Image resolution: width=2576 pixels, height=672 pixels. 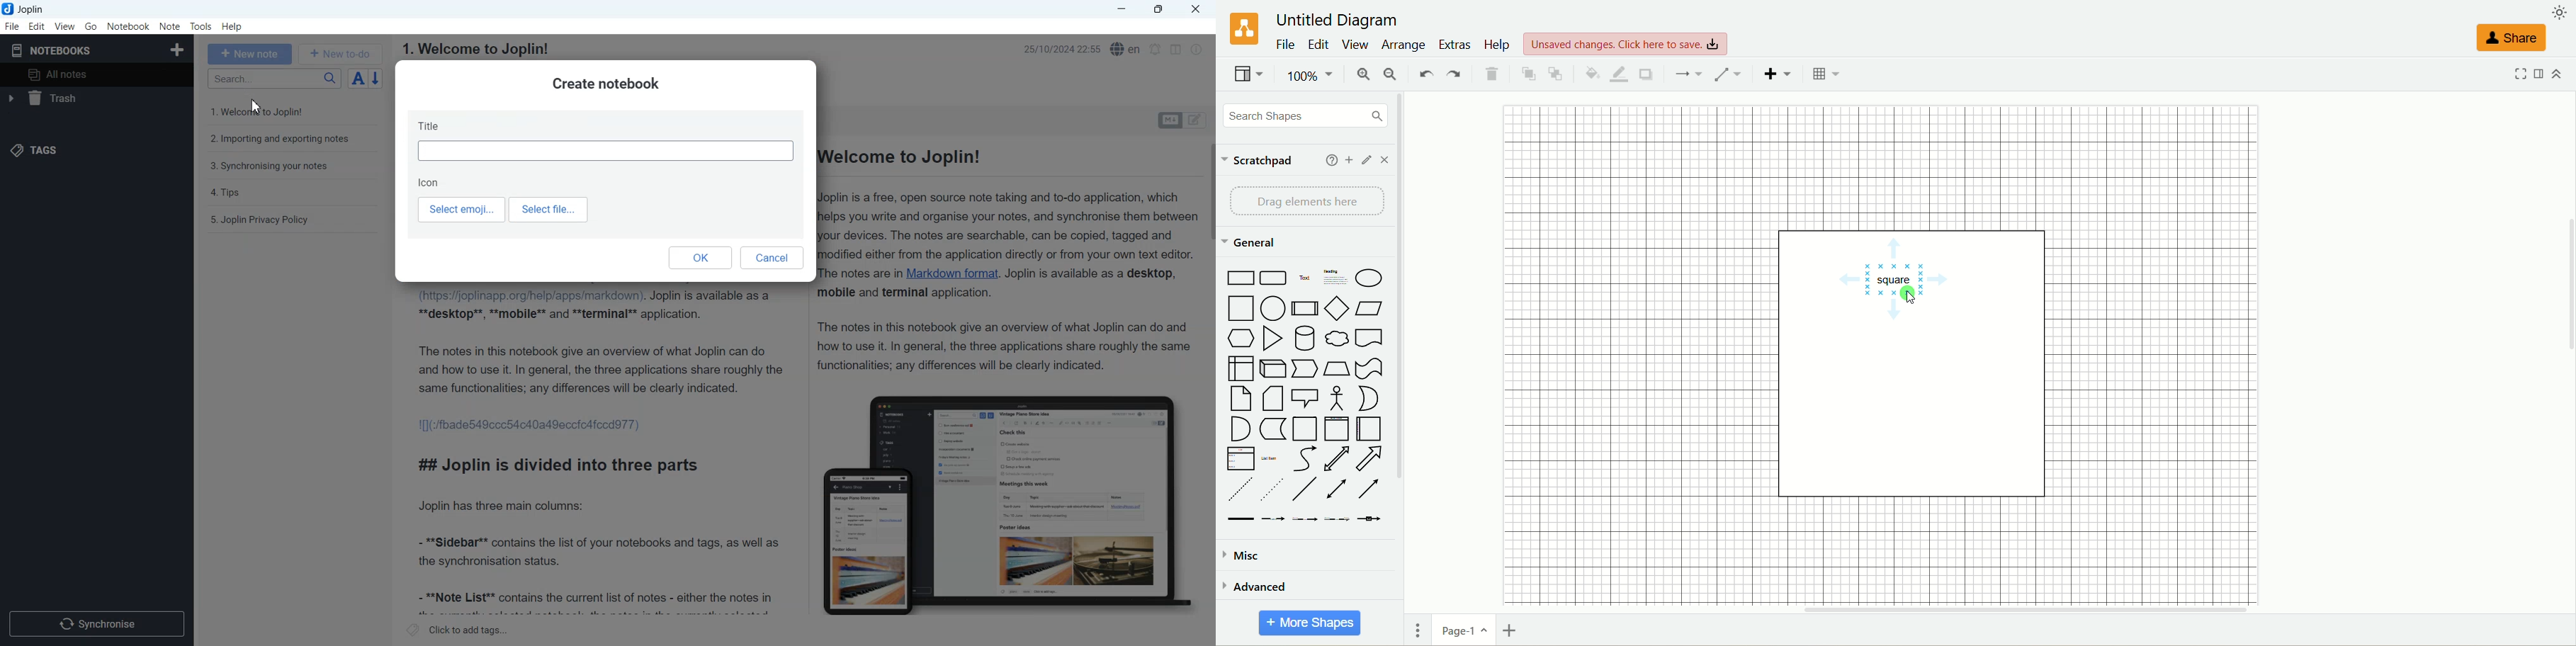 I want to click on Select emoji..., so click(x=461, y=210).